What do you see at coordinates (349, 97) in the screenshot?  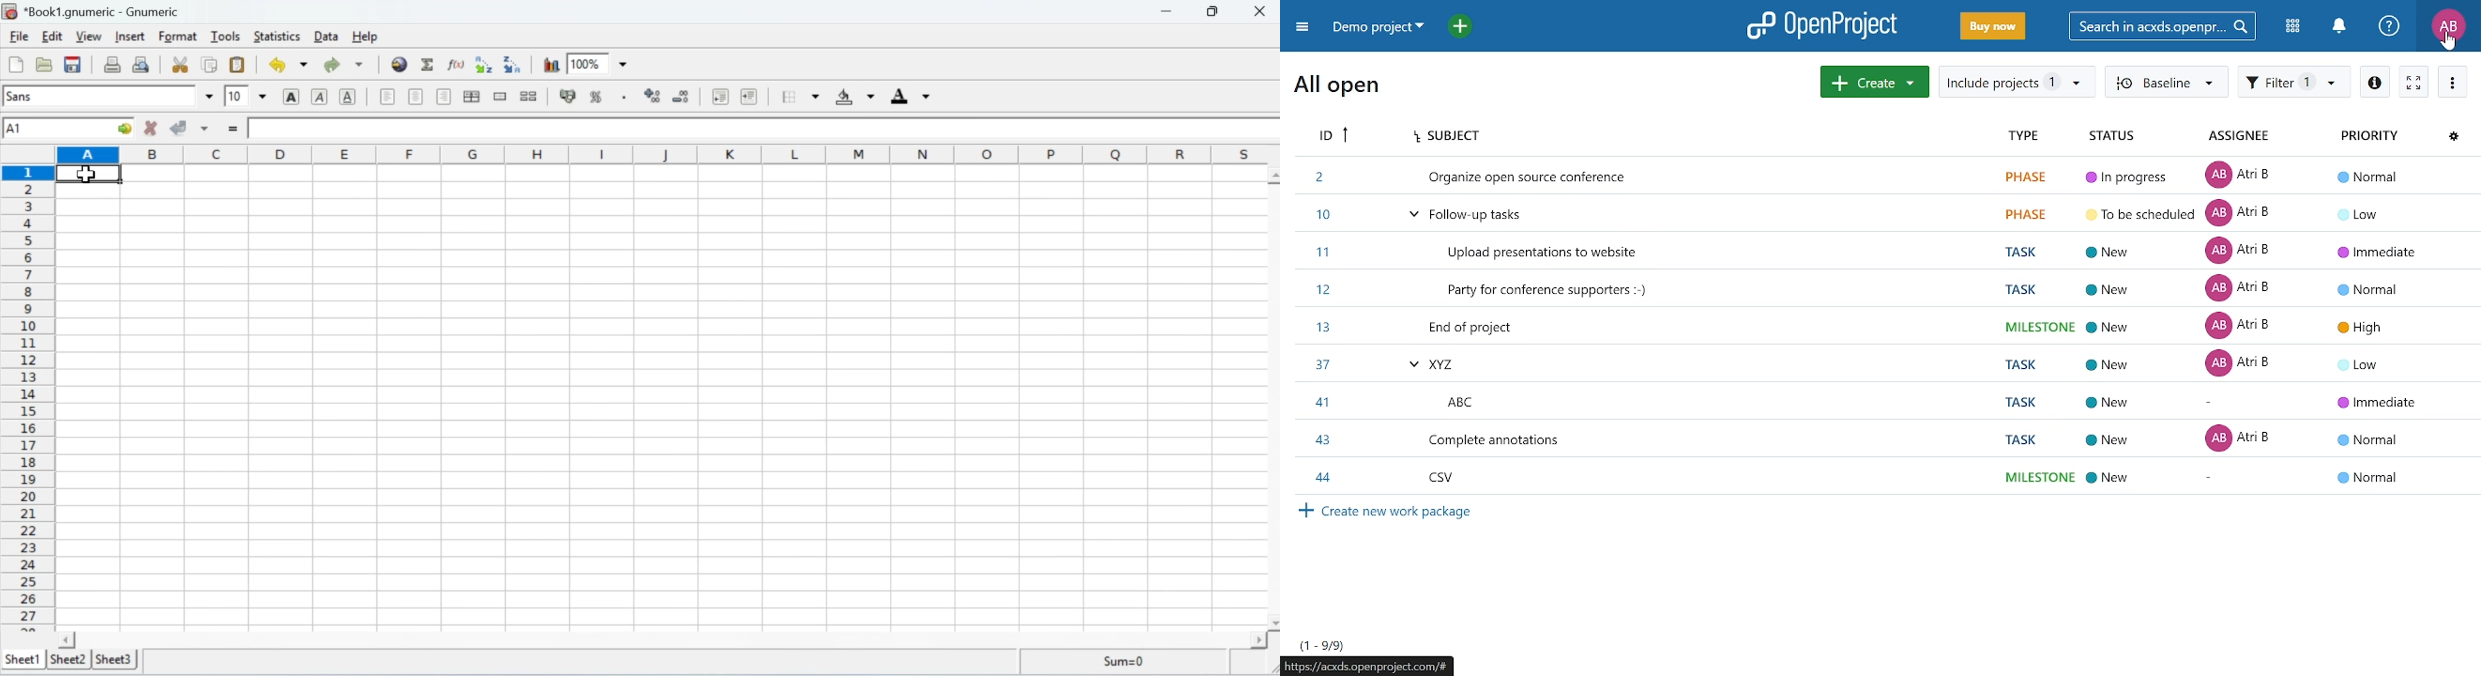 I see `Underline` at bounding box center [349, 97].